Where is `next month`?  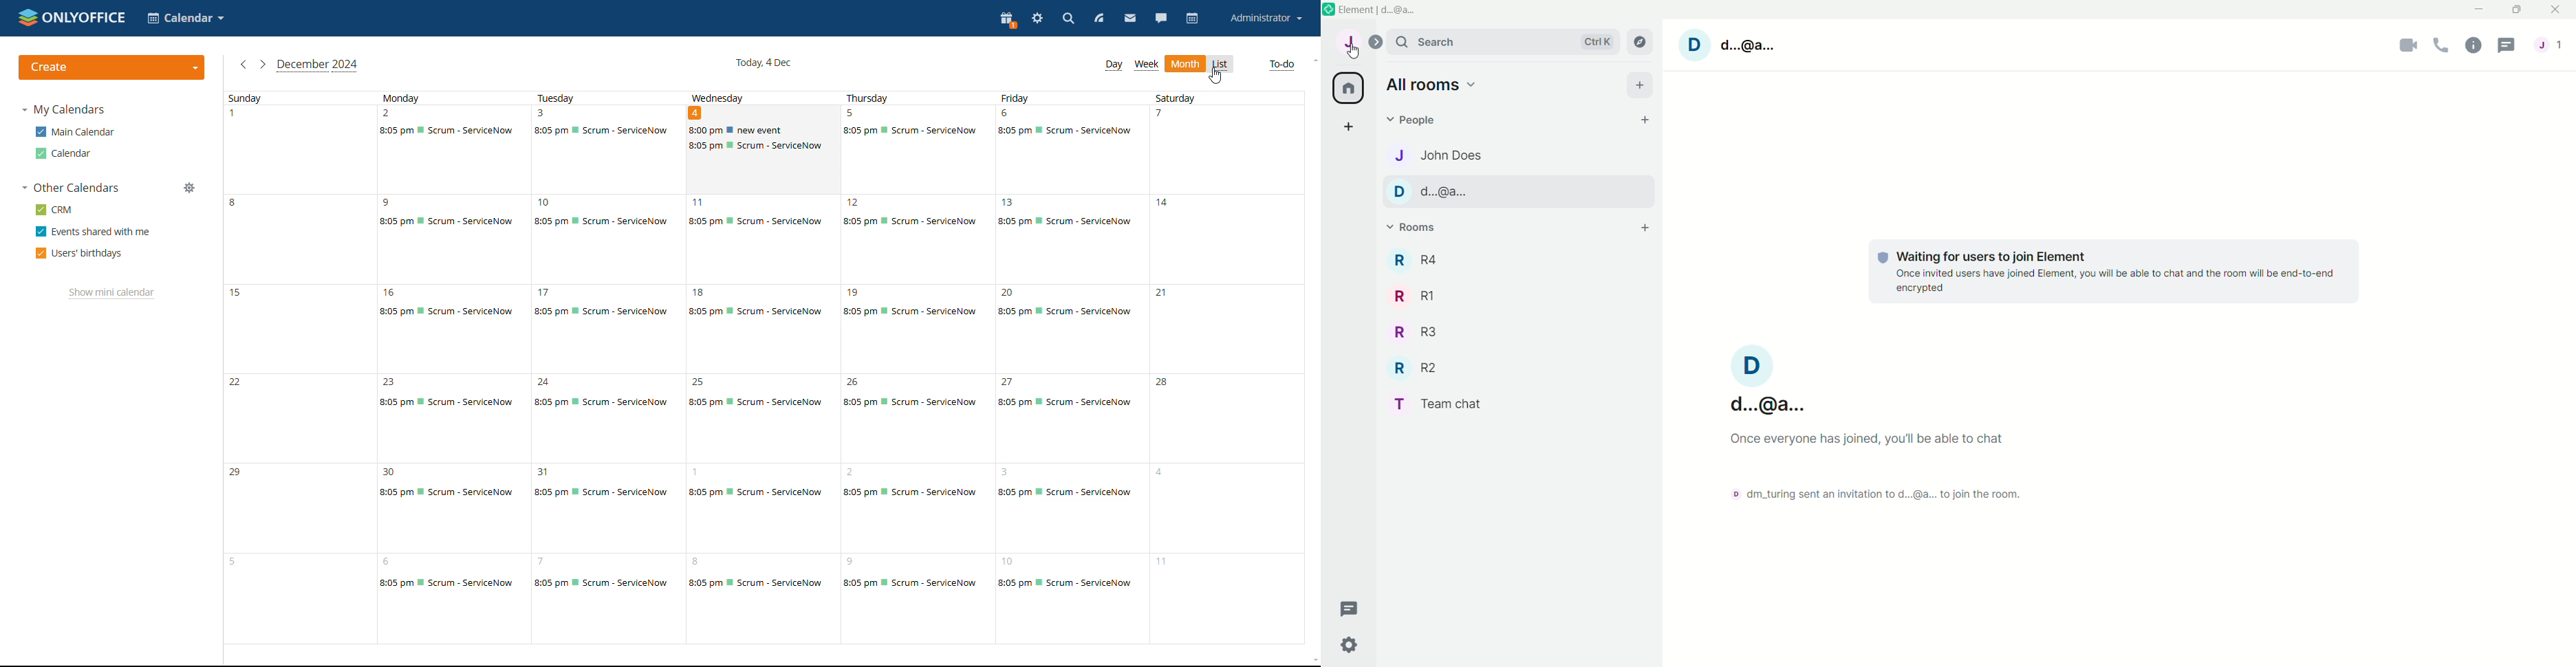 next month is located at coordinates (242, 64).